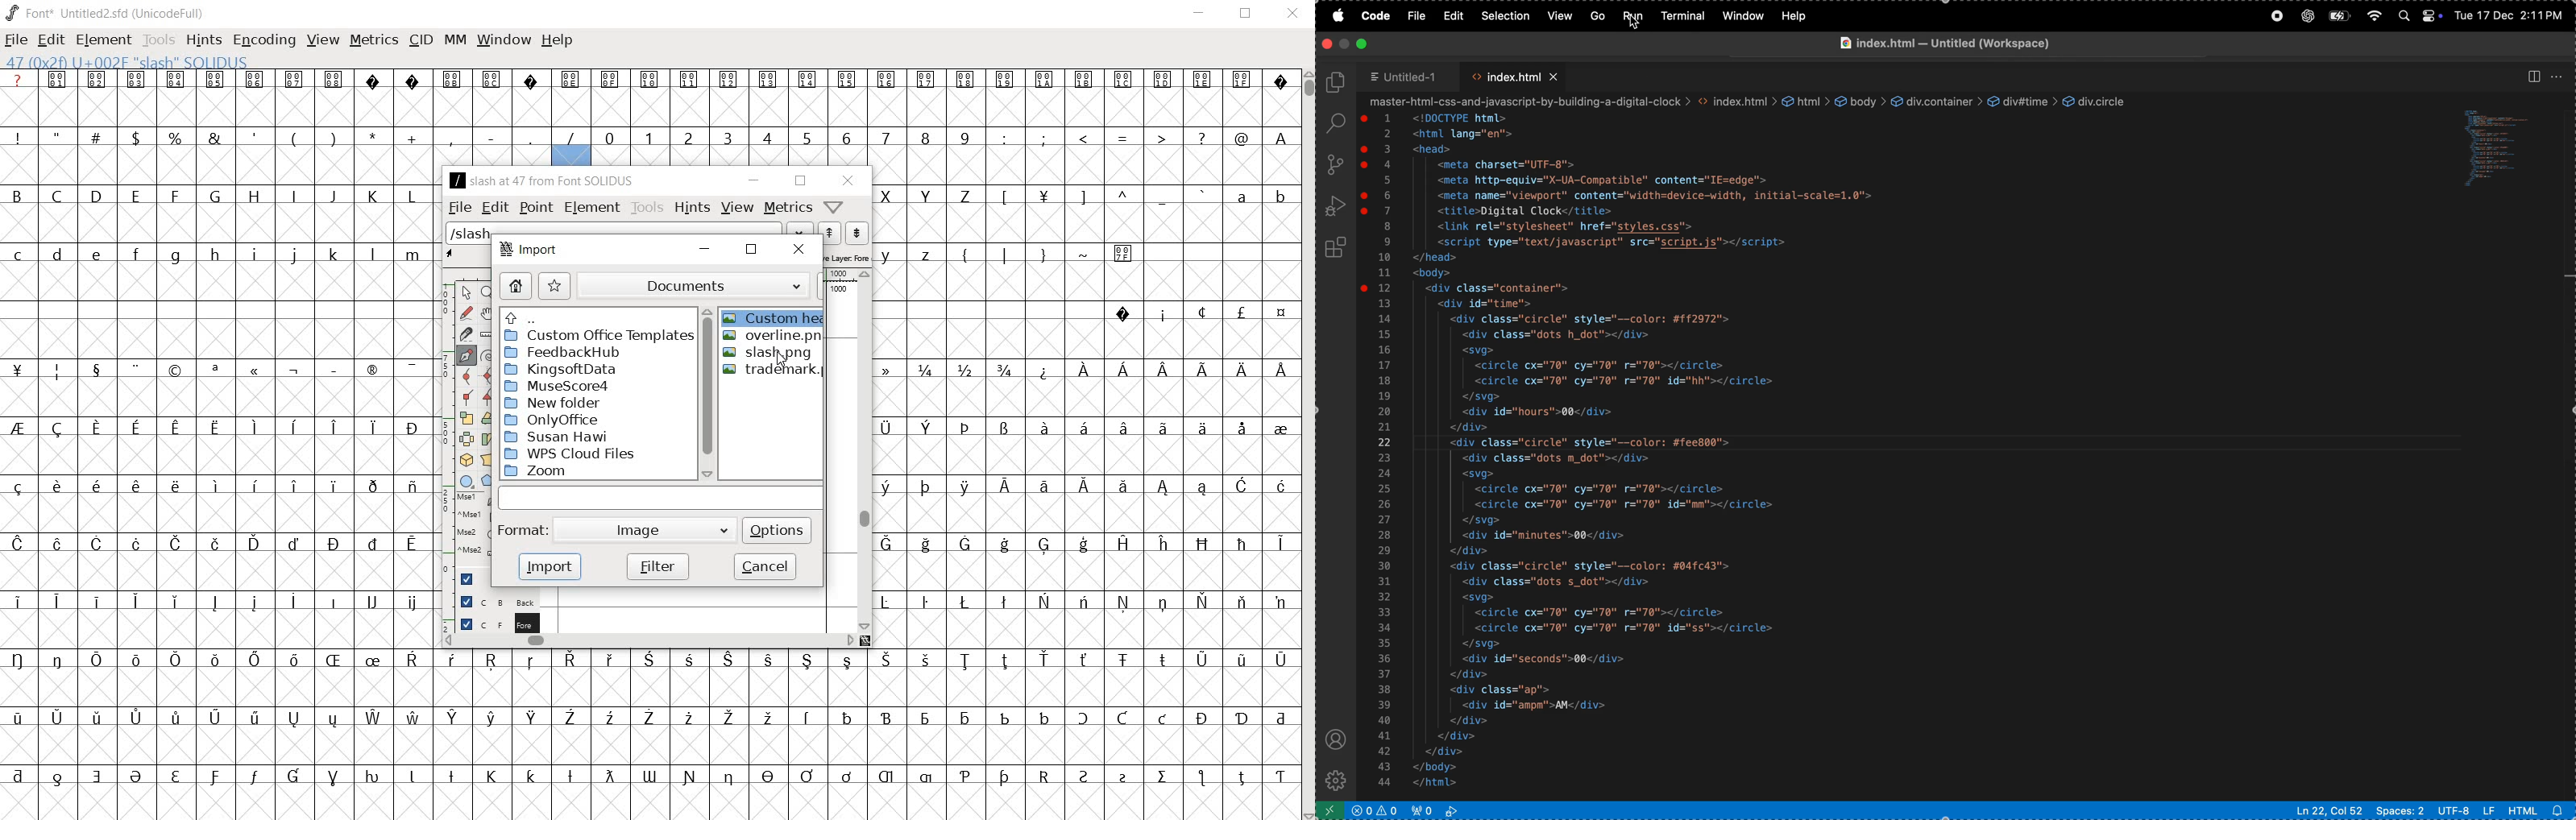 Image resolution: width=2576 pixels, height=840 pixels. I want to click on restore, so click(752, 251).